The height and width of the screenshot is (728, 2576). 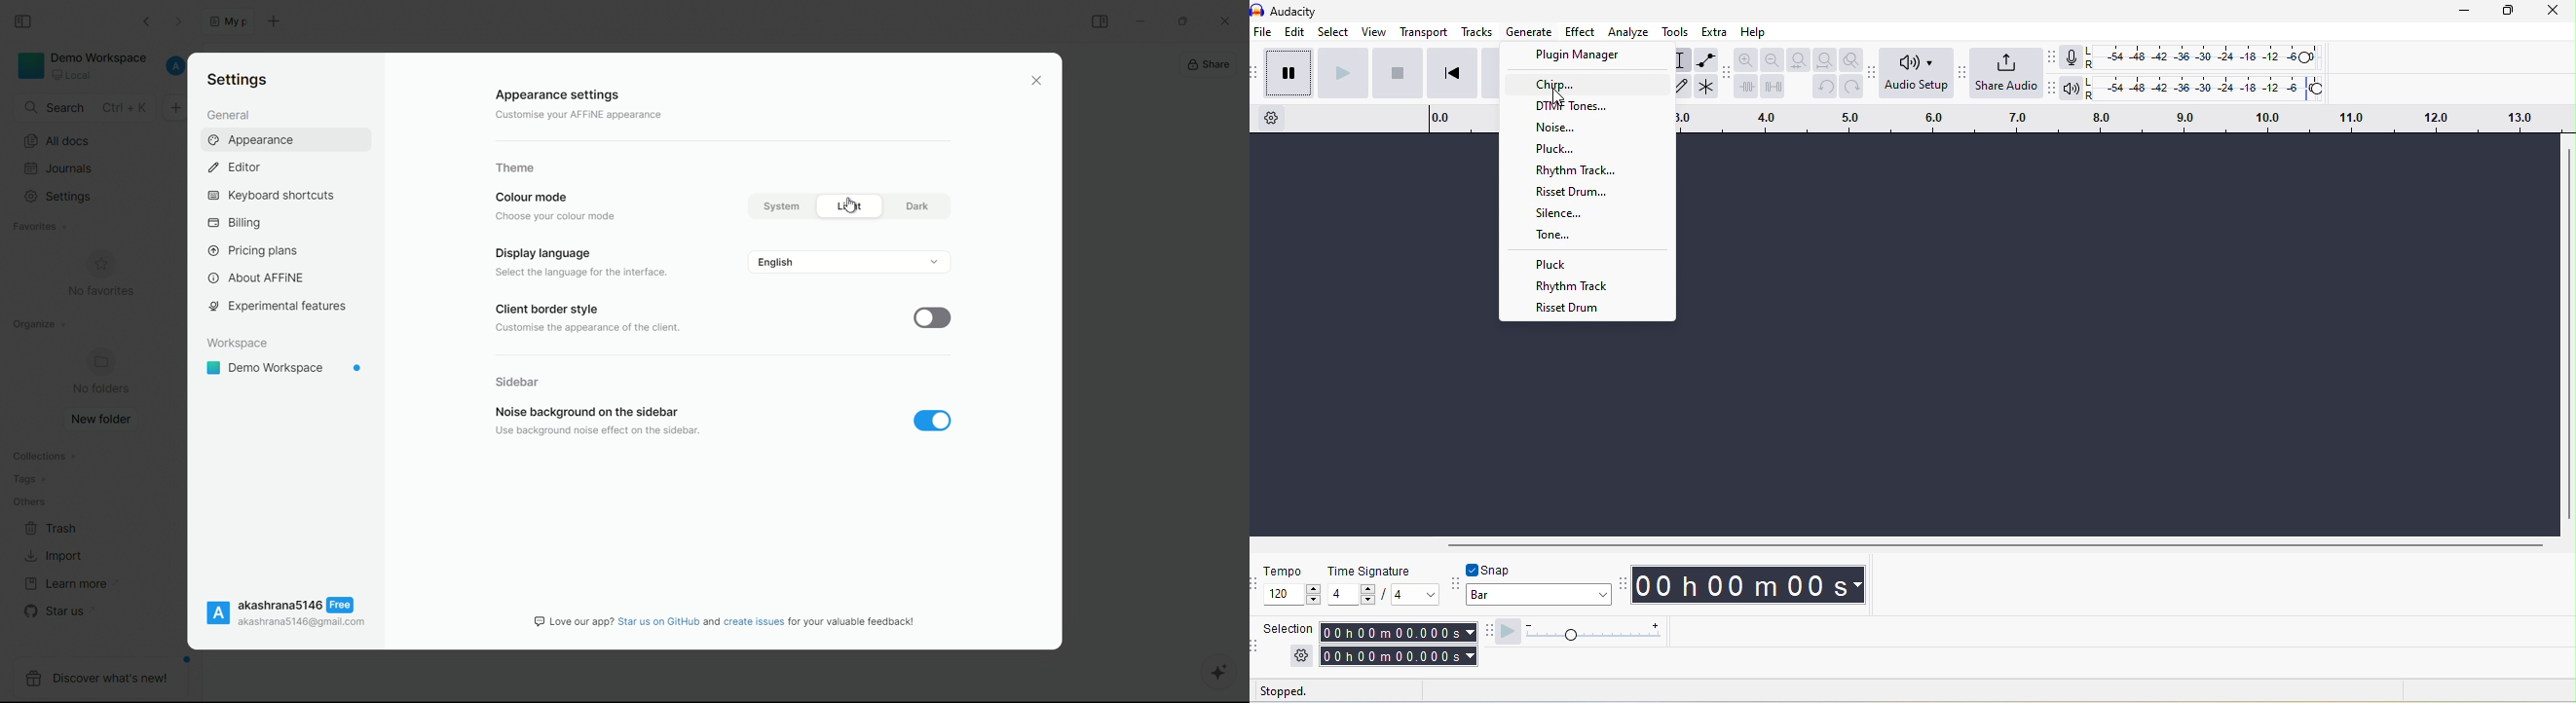 I want to click on file, so click(x=1265, y=33).